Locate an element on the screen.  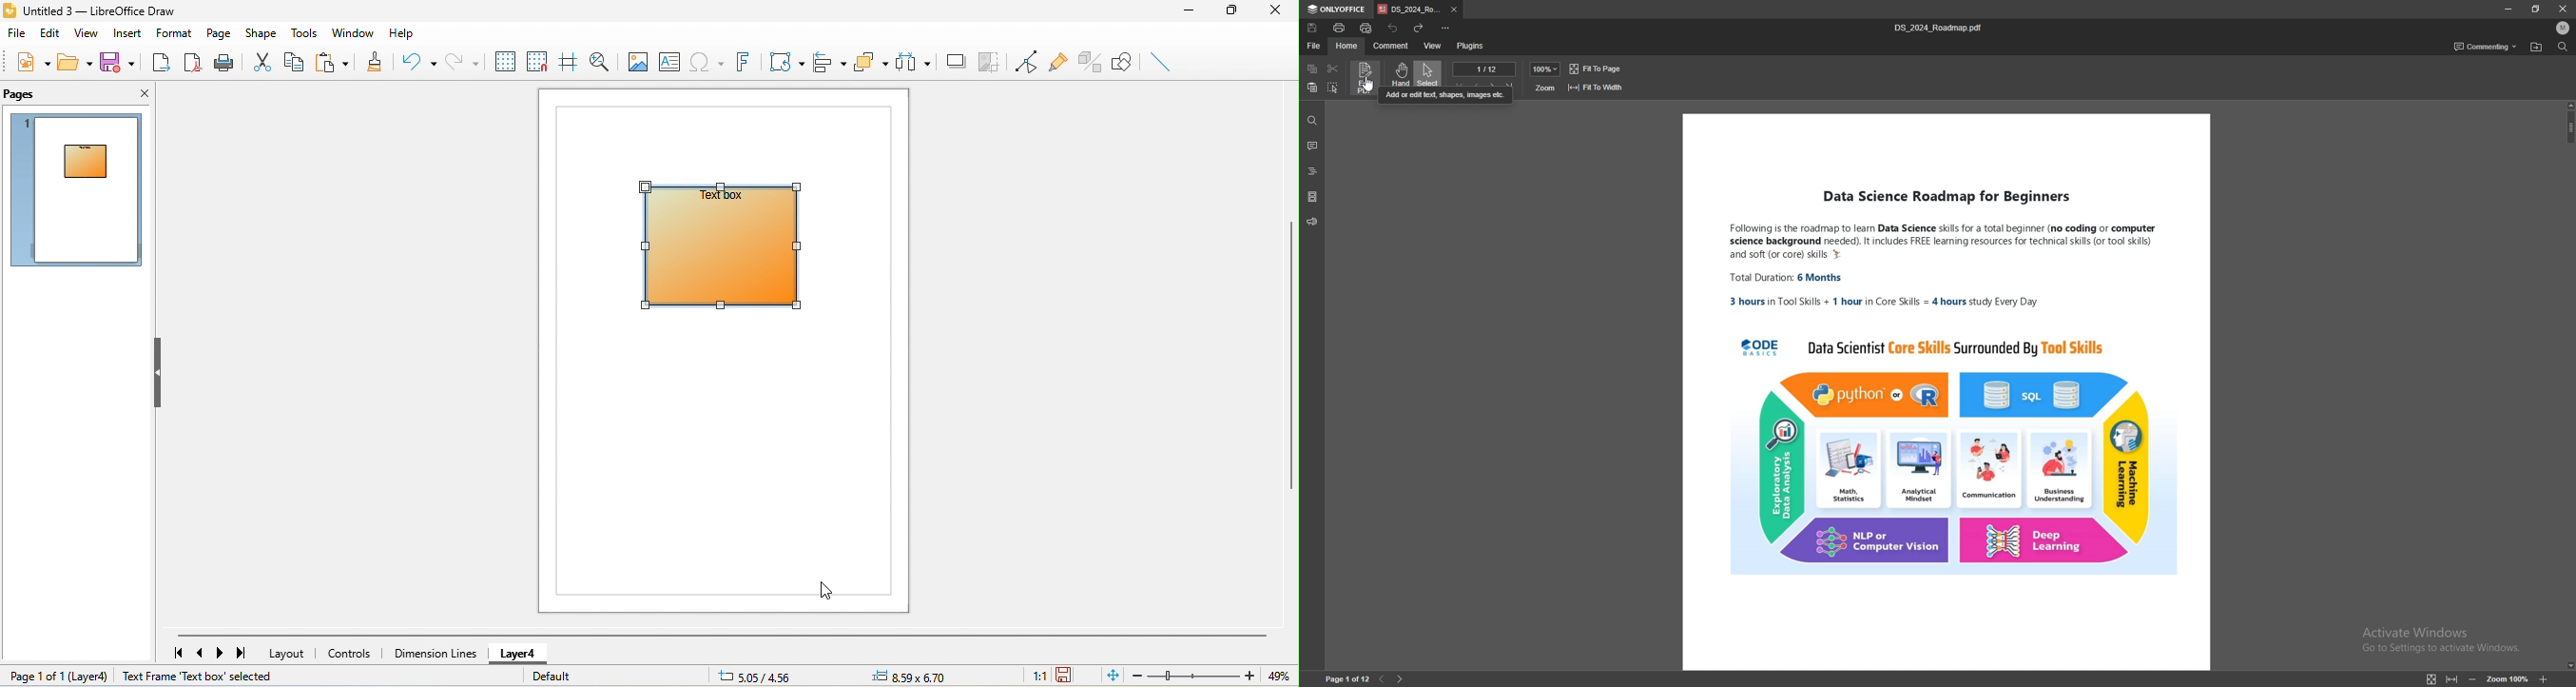
shape is located at coordinates (260, 31).